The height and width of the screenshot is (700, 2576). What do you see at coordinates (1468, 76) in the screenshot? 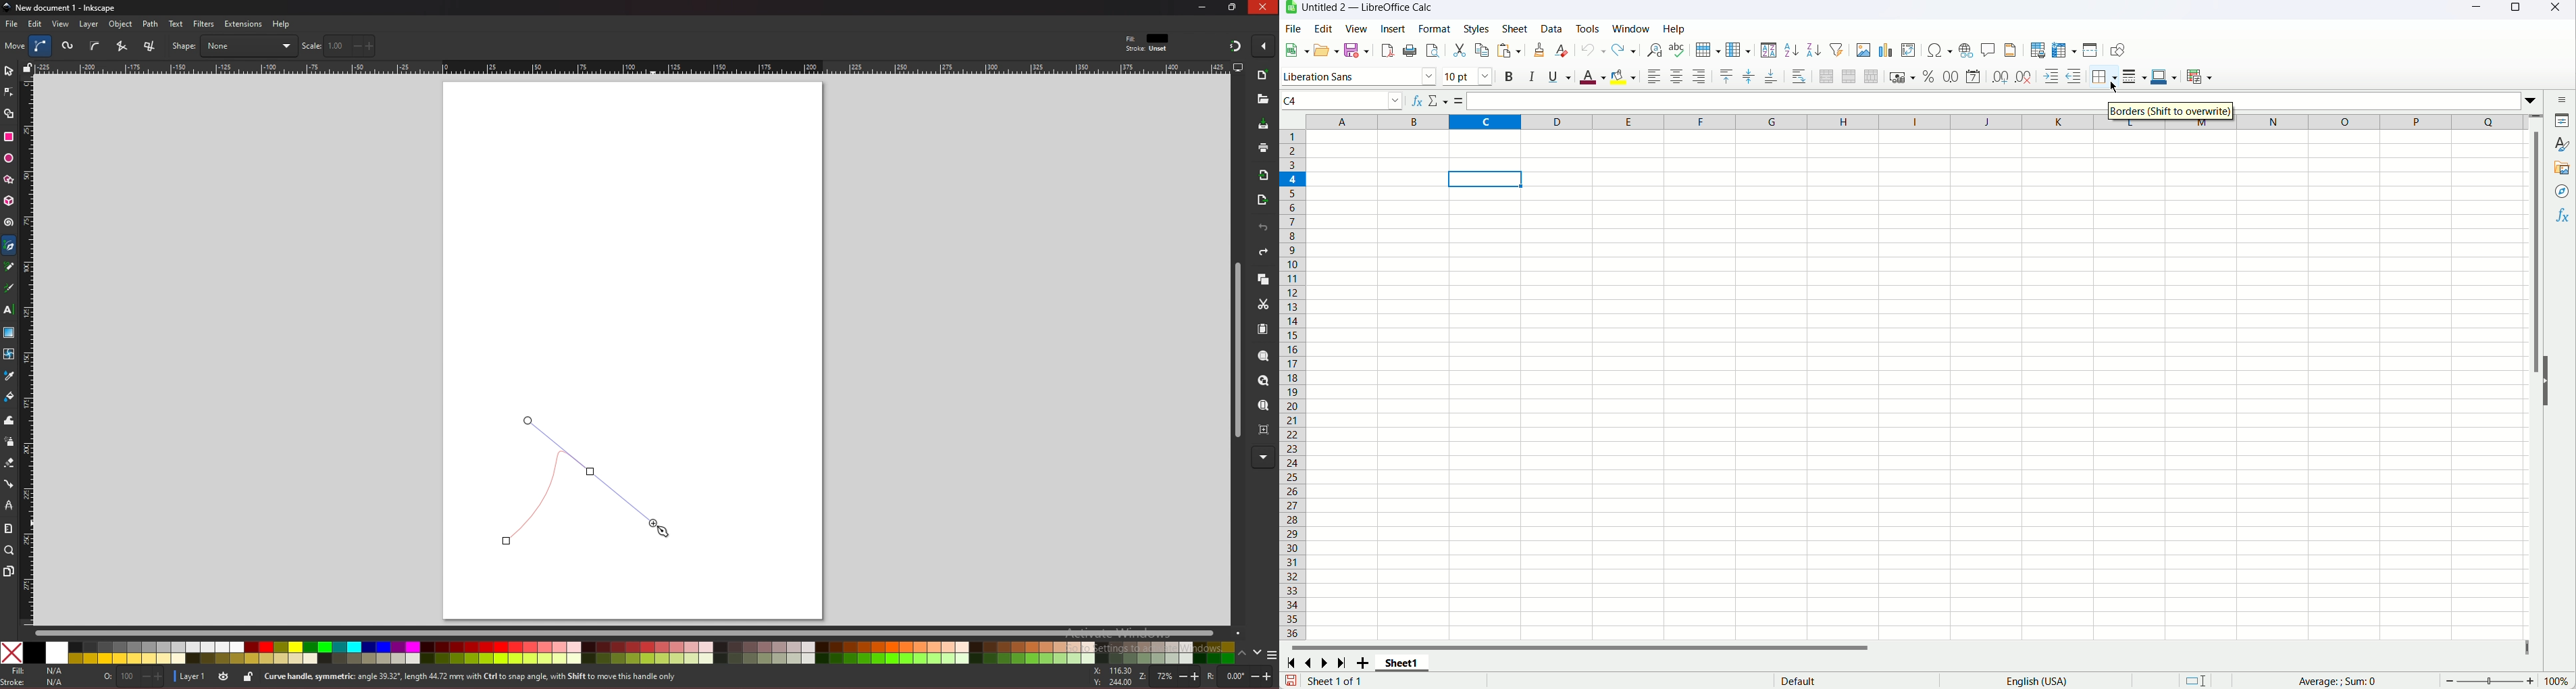
I see `Font size` at bounding box center [1468, 76].